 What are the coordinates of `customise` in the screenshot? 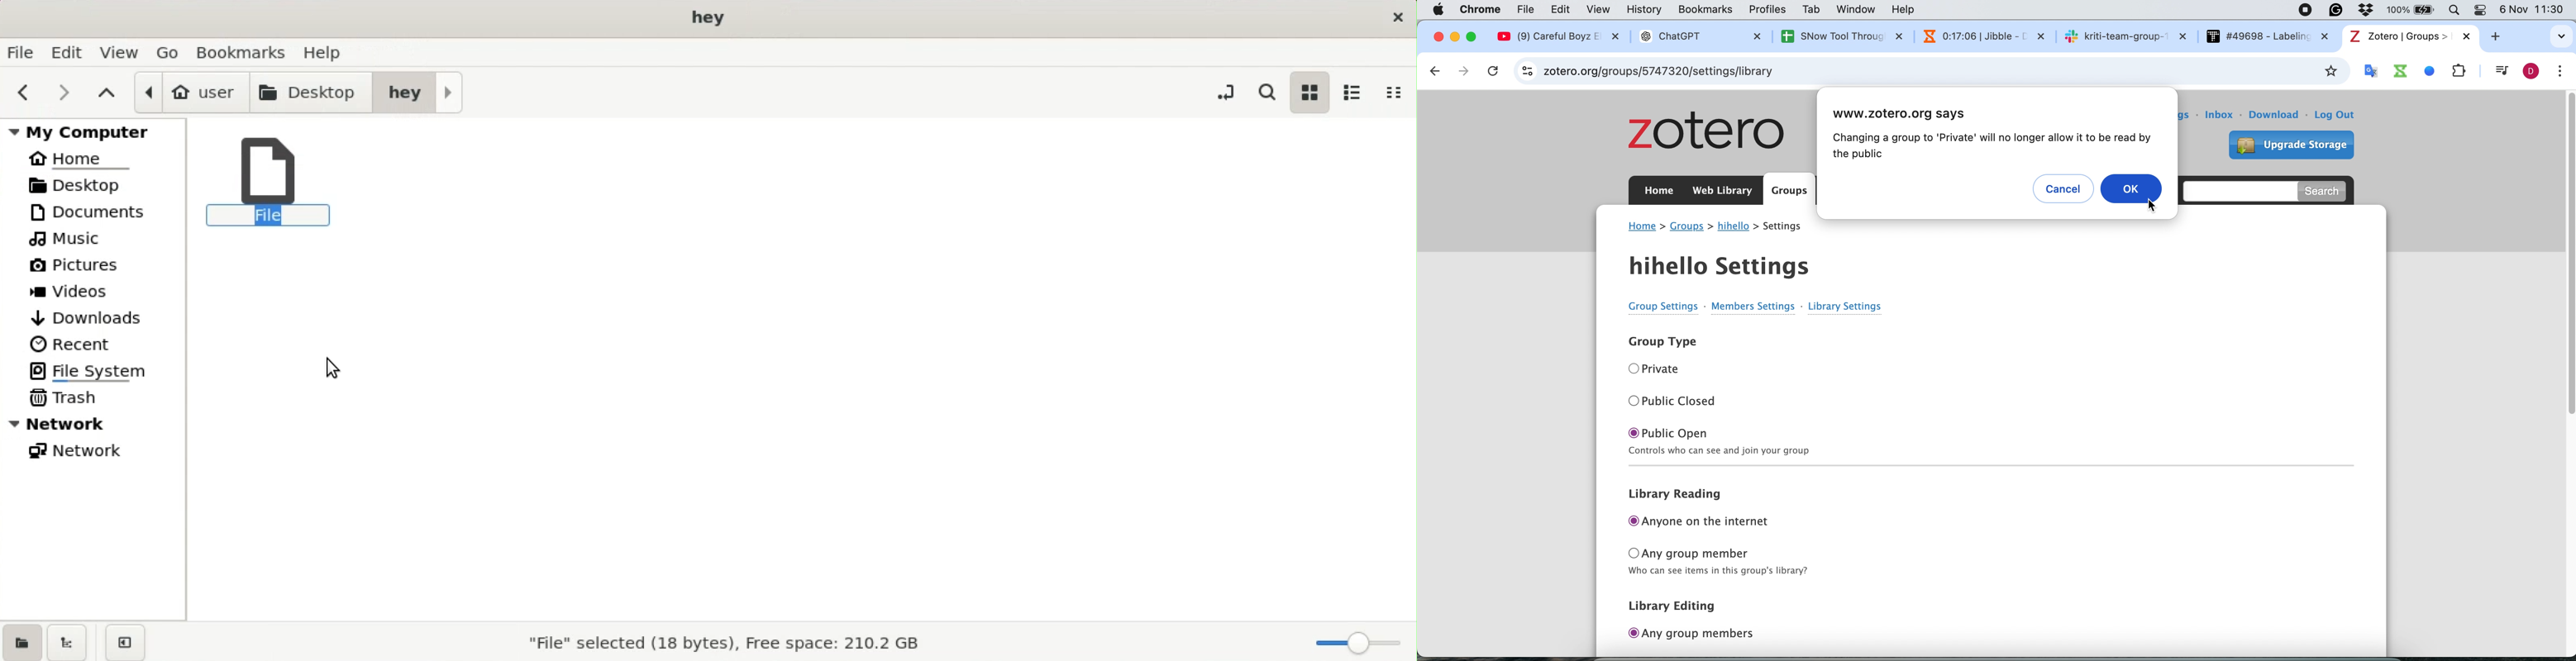 It's located at (2561, 72).